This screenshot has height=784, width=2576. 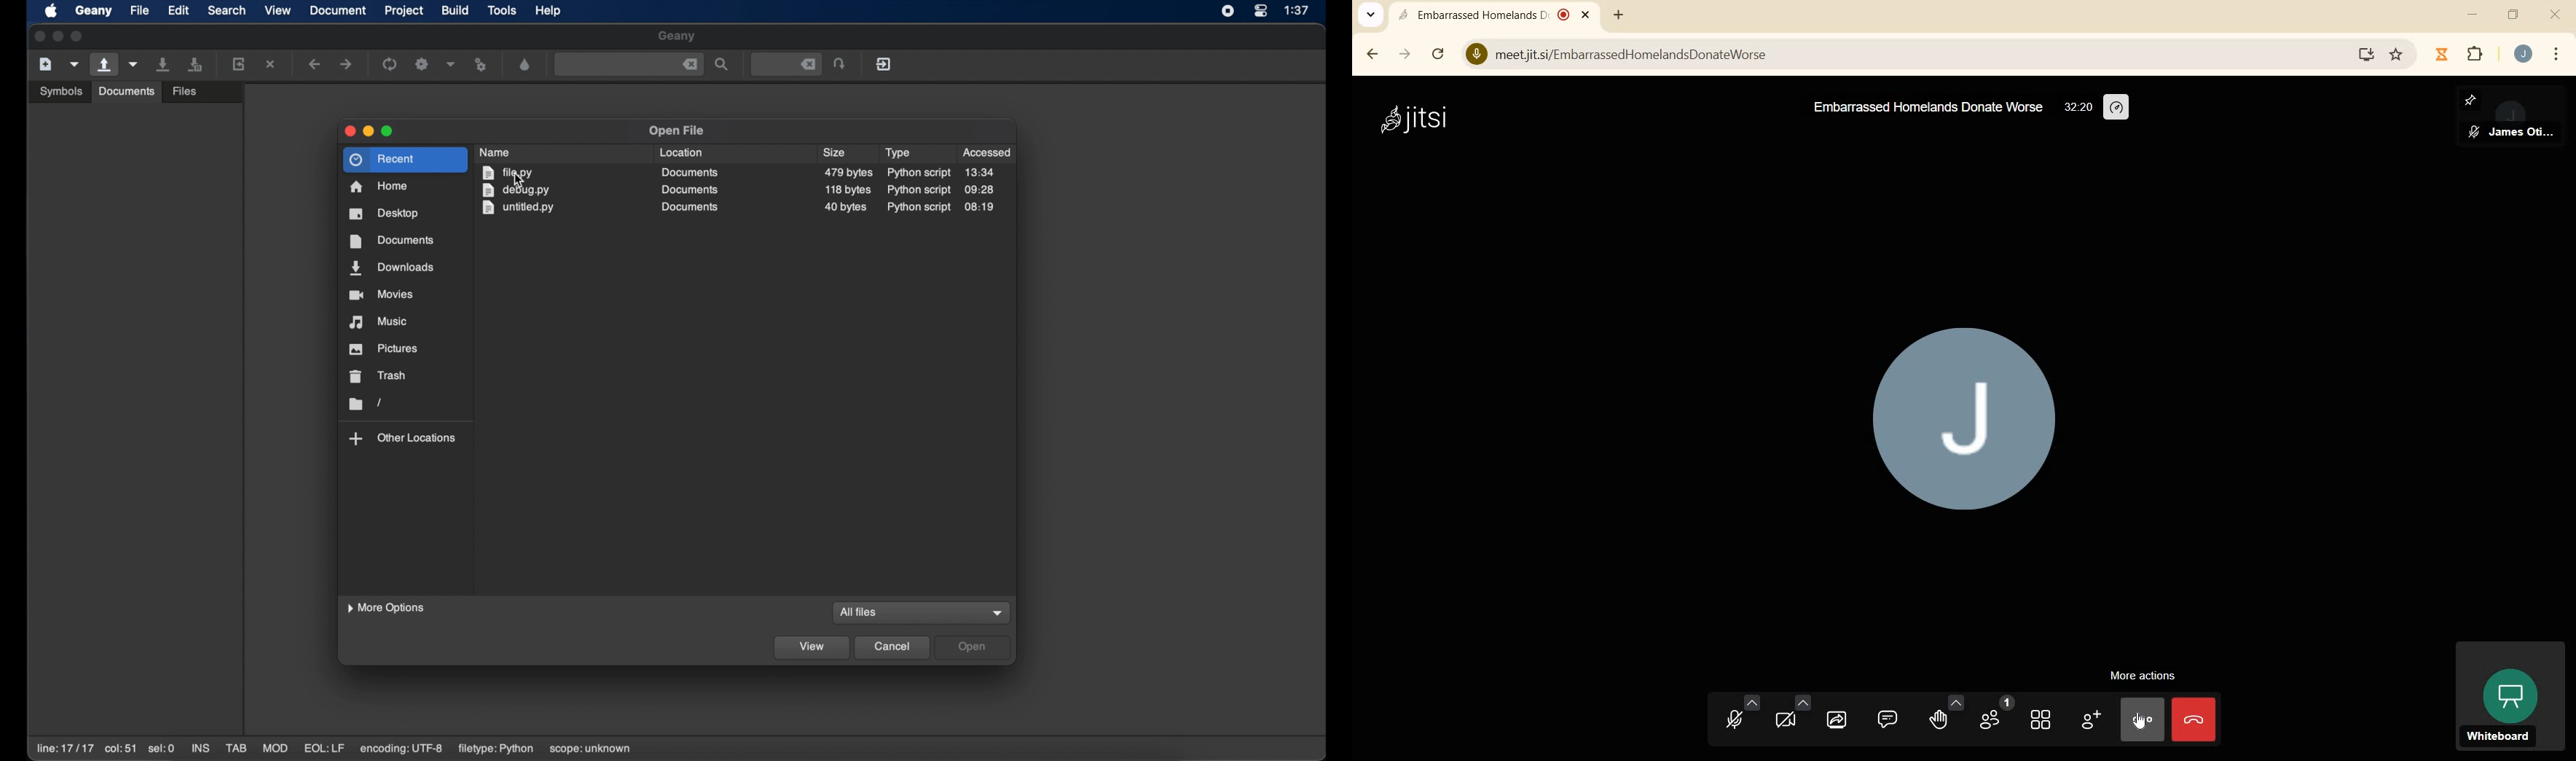 I want to click on geany, so click(x=677, y=37).